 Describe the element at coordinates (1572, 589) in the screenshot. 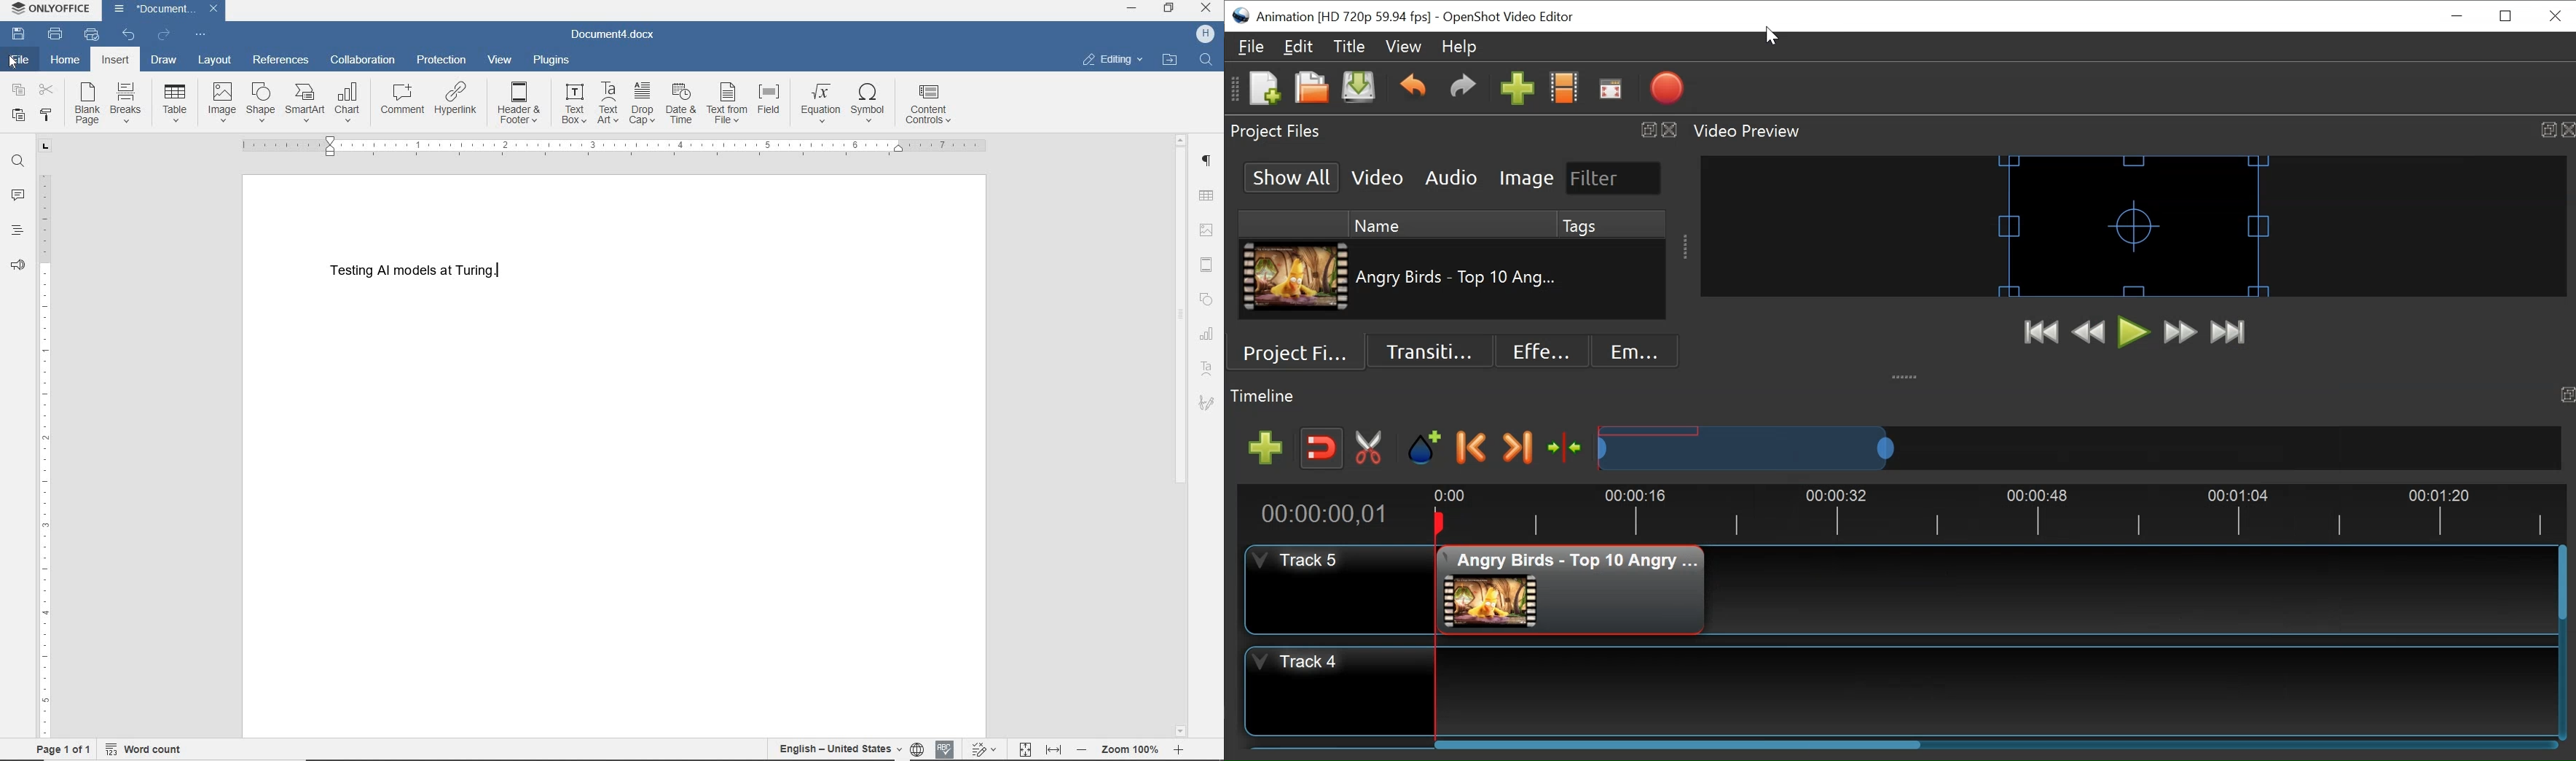

I see `Clip` at that location.